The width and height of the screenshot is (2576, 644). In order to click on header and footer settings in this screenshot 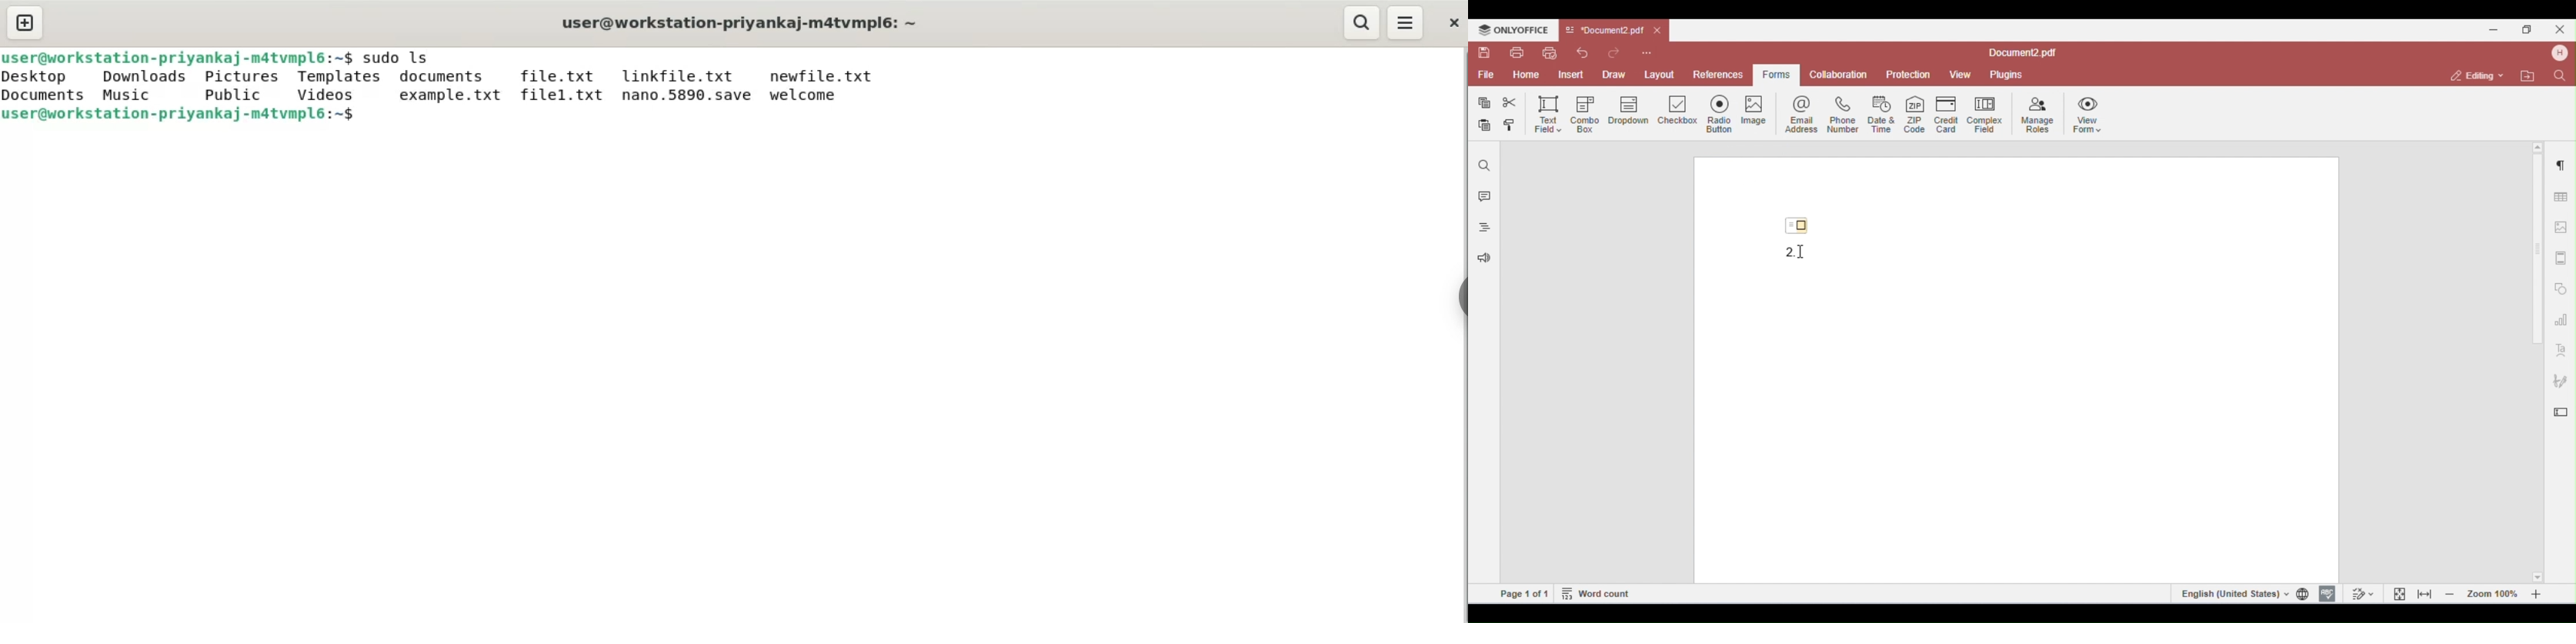, I will do `click(2560, 258)`.